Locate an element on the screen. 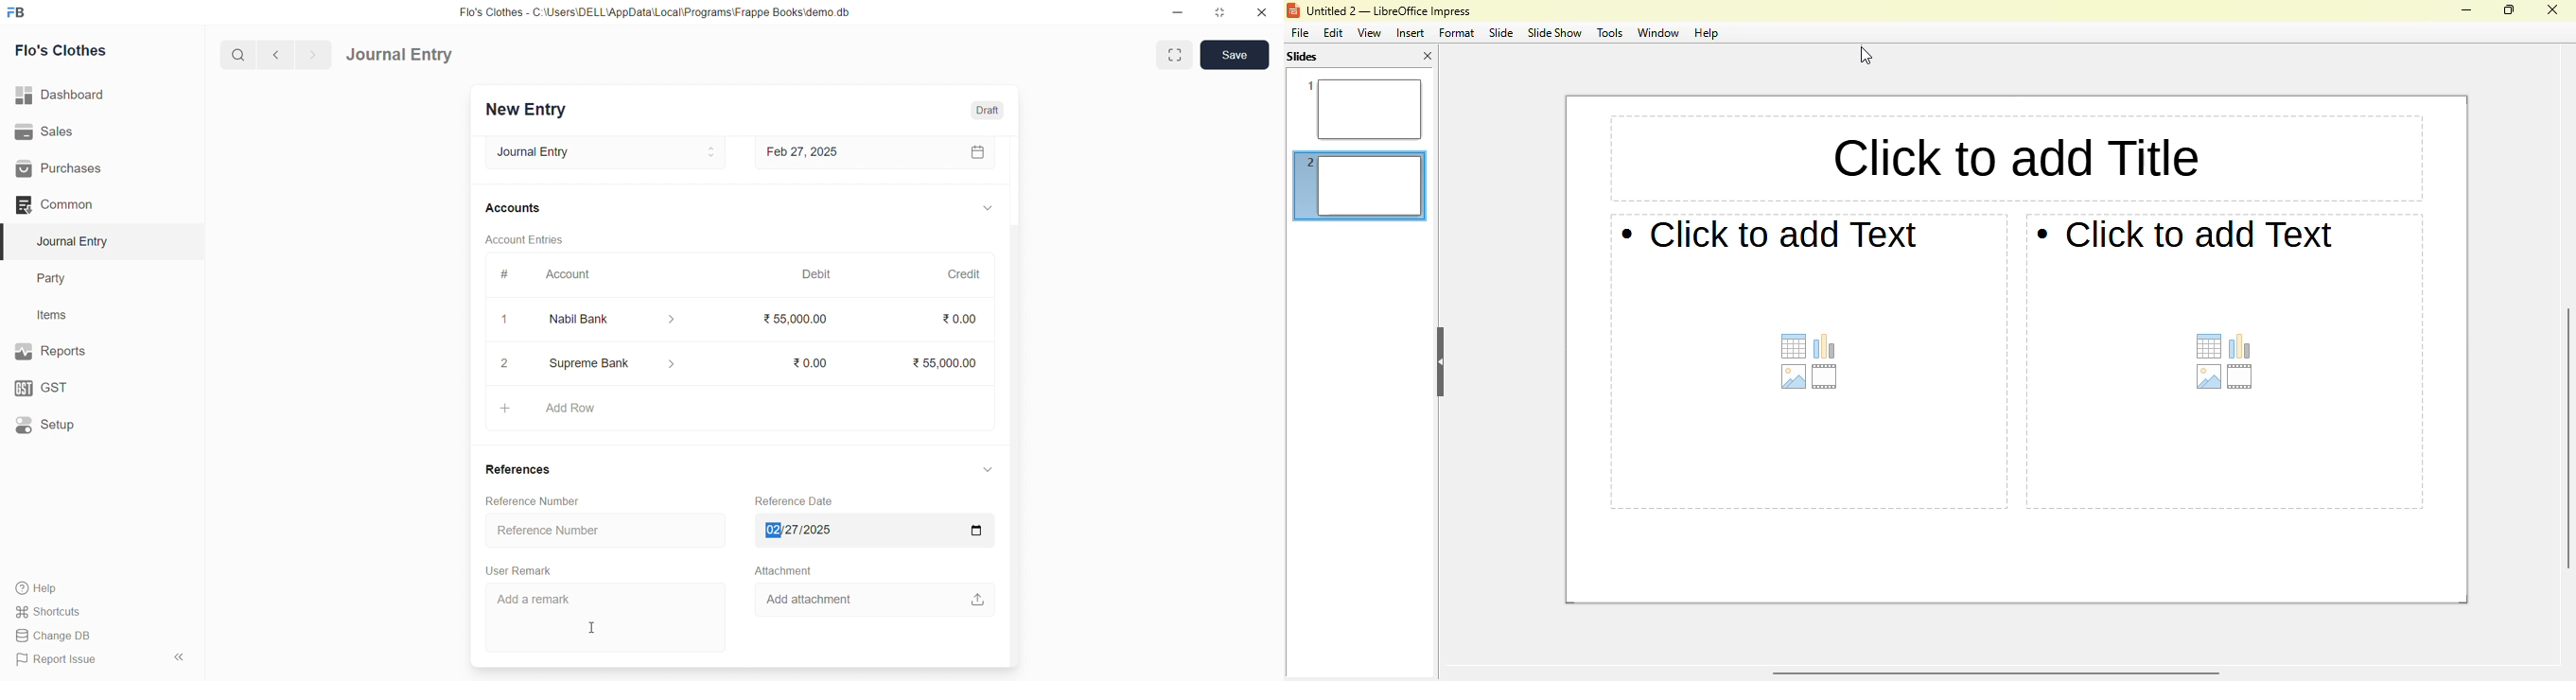 This screenshot has height=700, width=2576. Fit window is located at coordinates (1174, 55).